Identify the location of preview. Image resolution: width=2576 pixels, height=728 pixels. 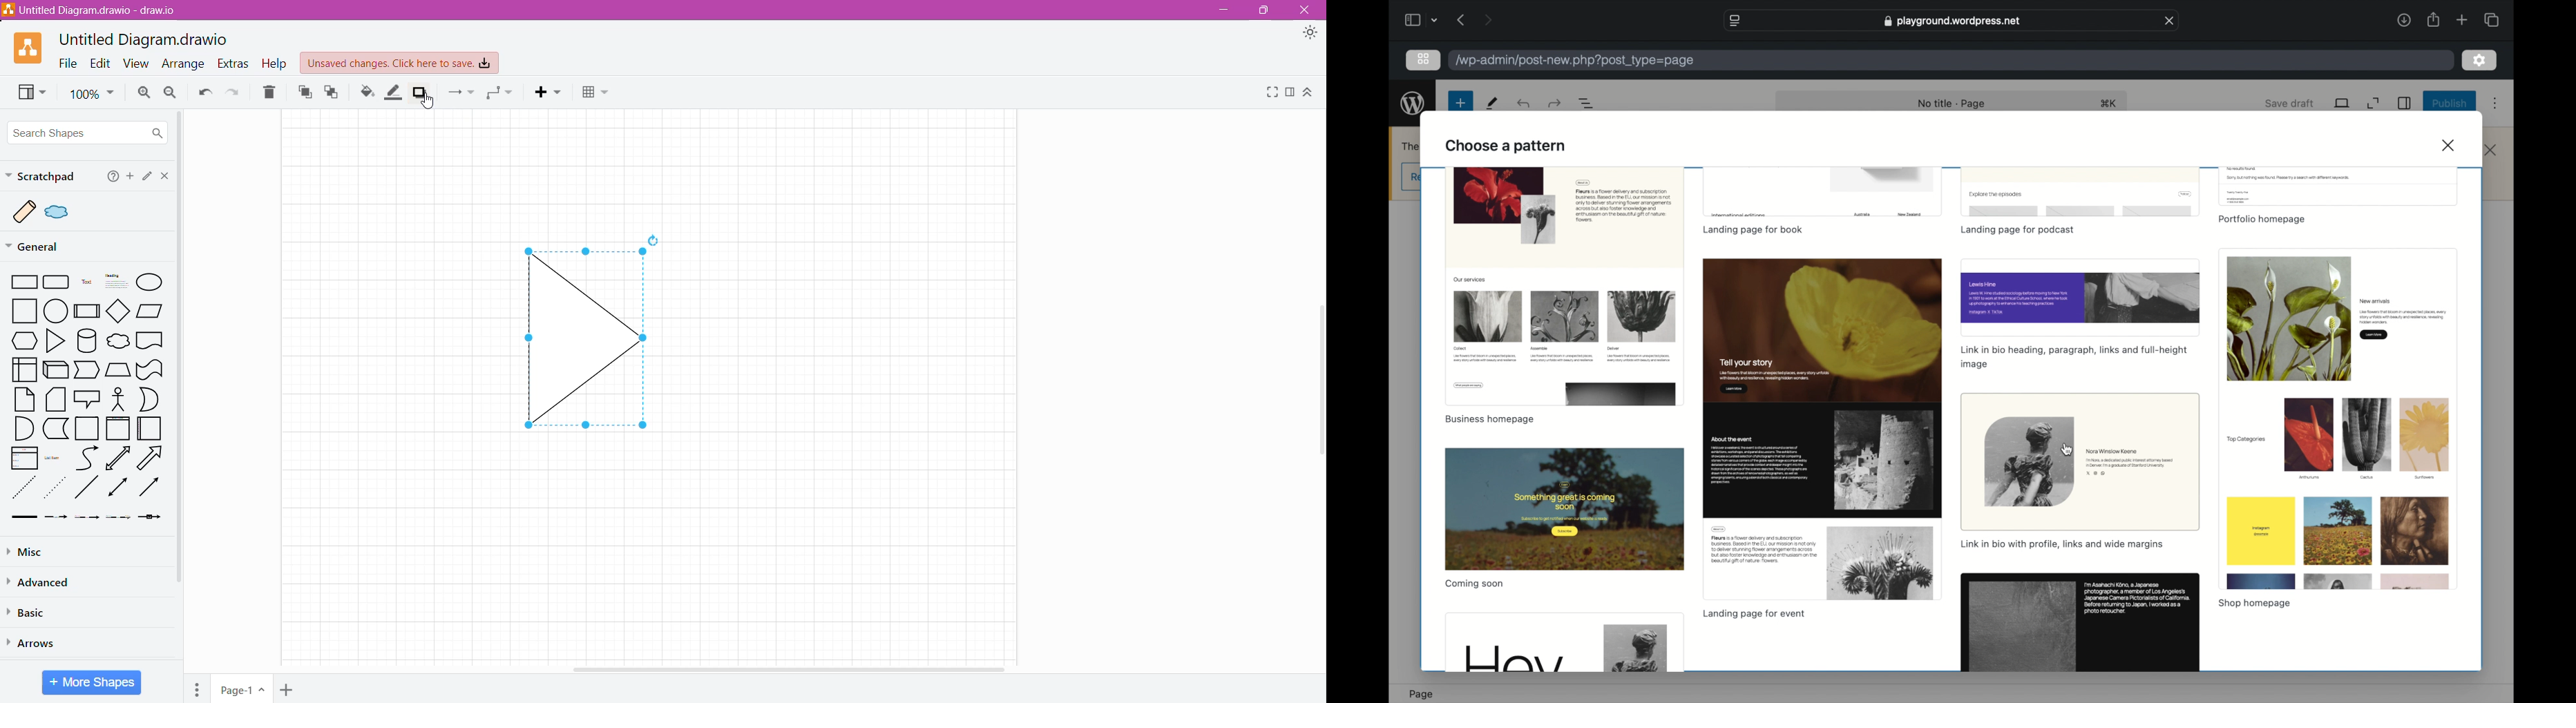
(1821, 430).